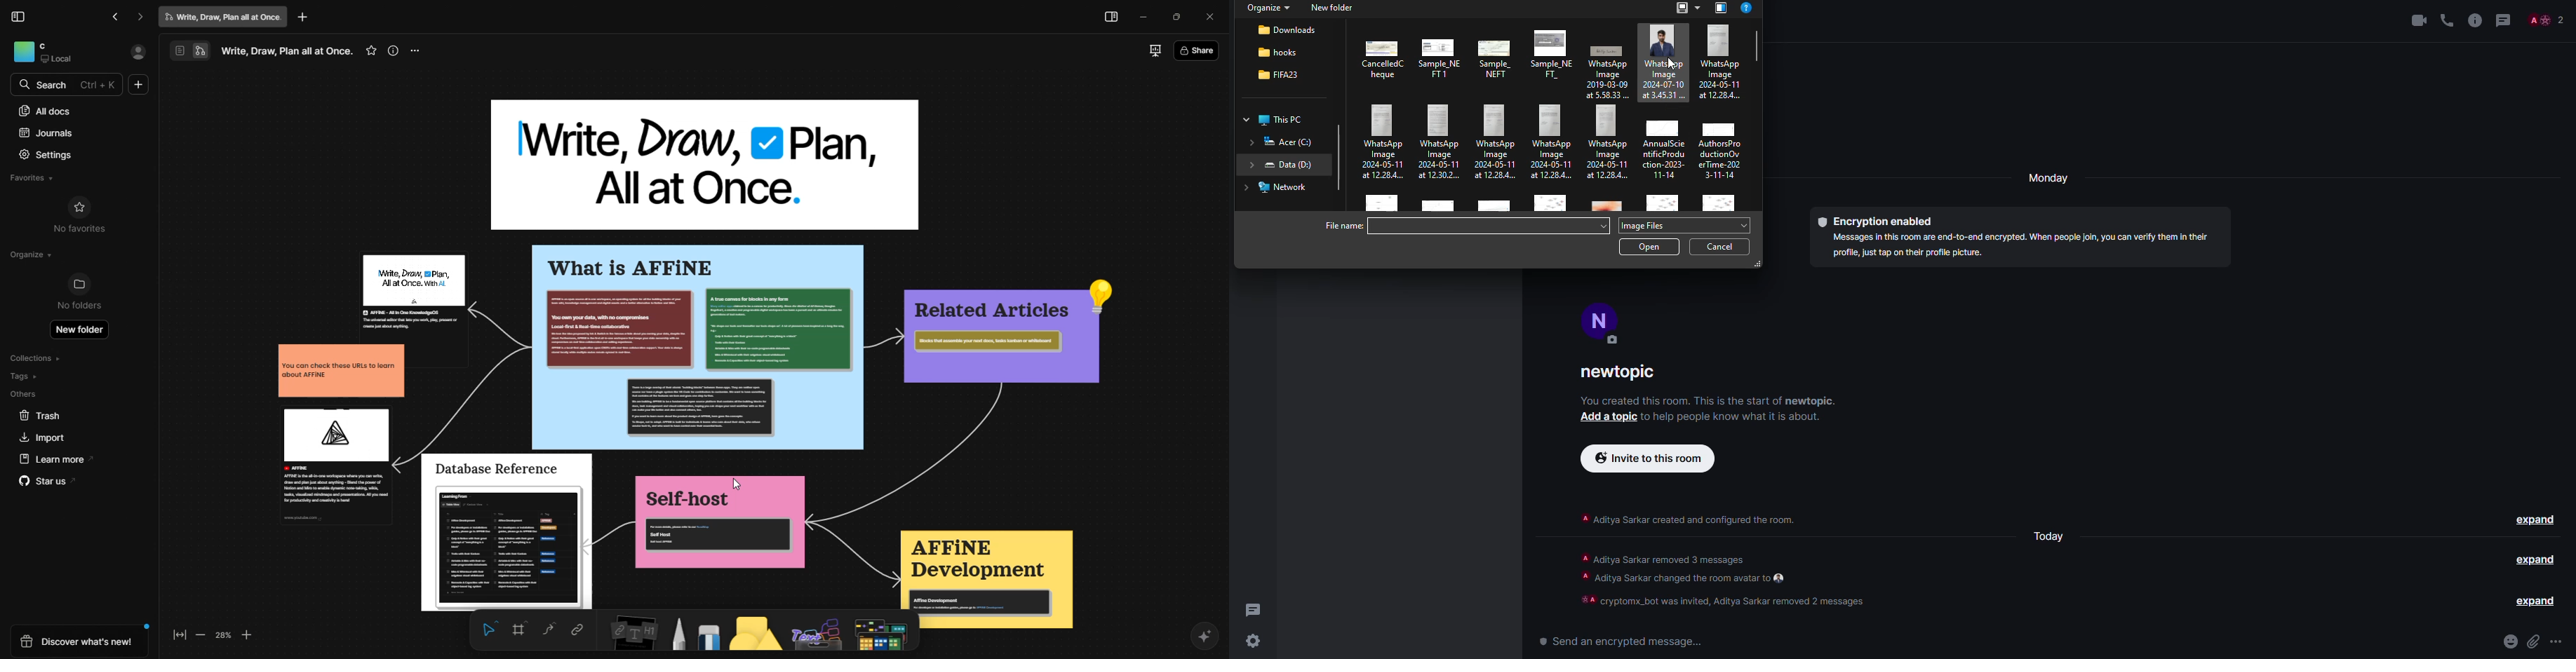 This screenshot has width=2576, height=672. Describe the element at coordinates (39, 358) in the screenshot. I see `collections` at that location.